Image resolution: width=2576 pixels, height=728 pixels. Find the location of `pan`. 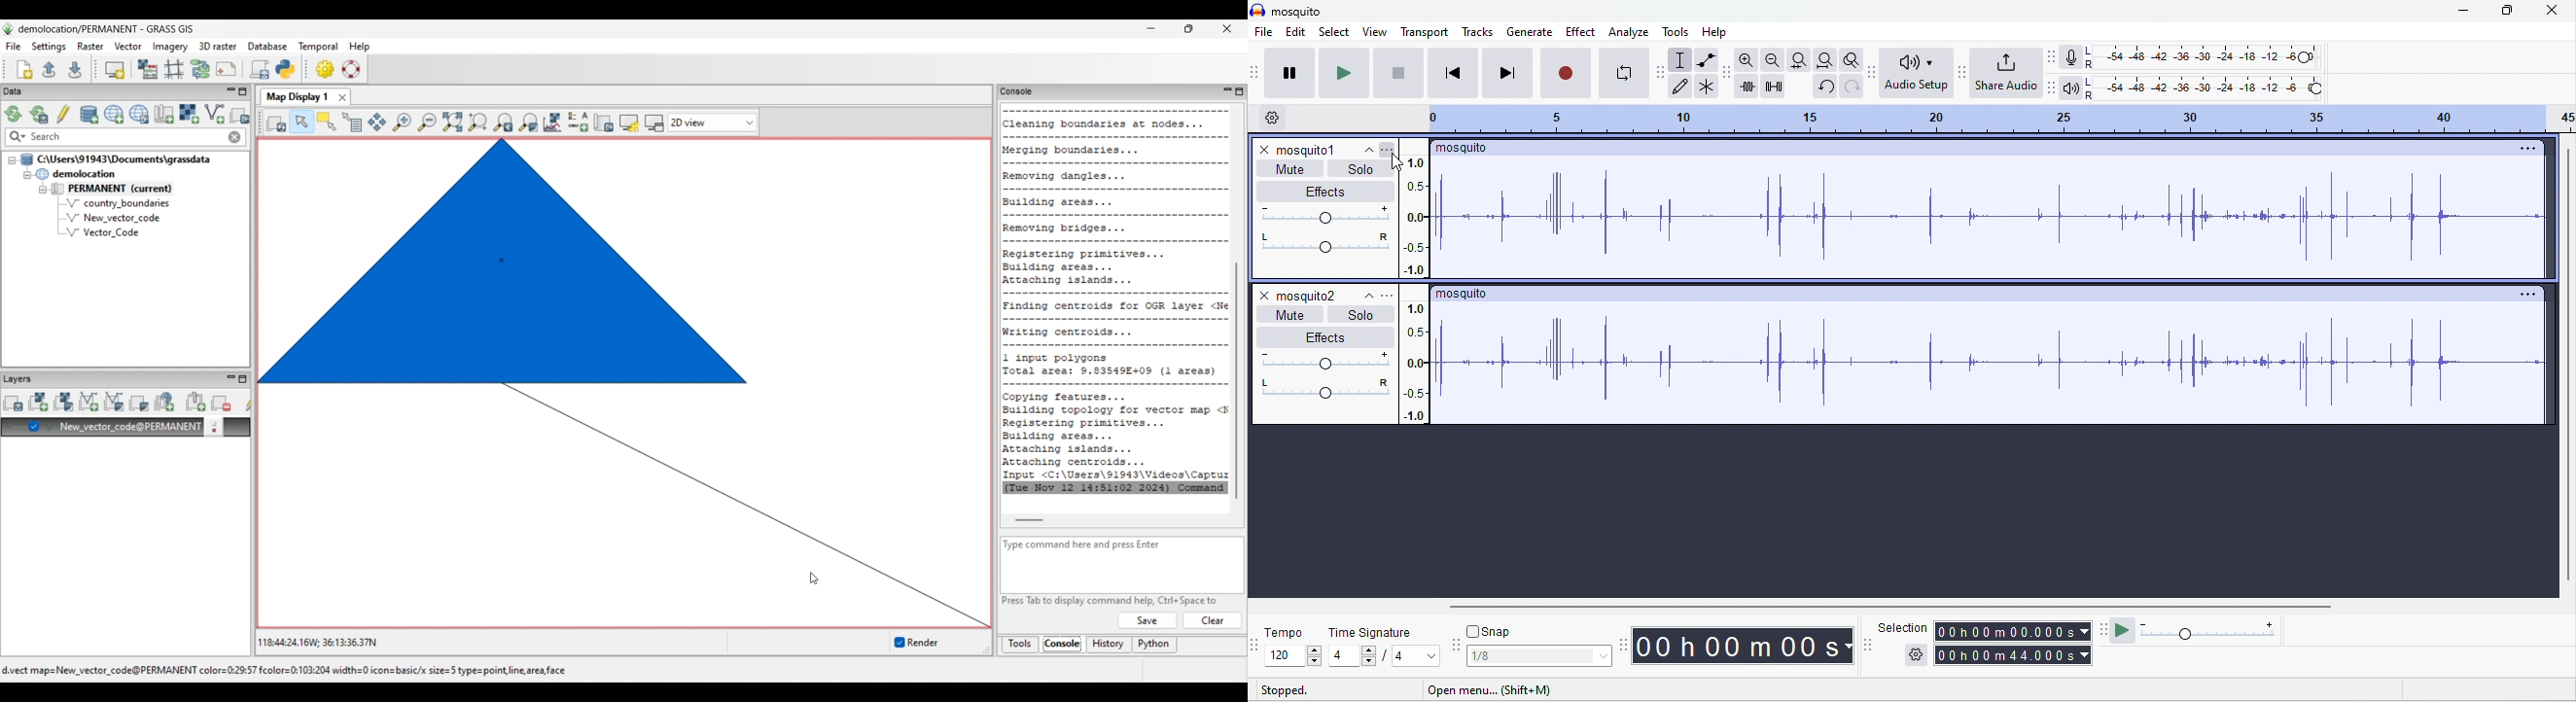

pan is located at coordinates (1323, 389).